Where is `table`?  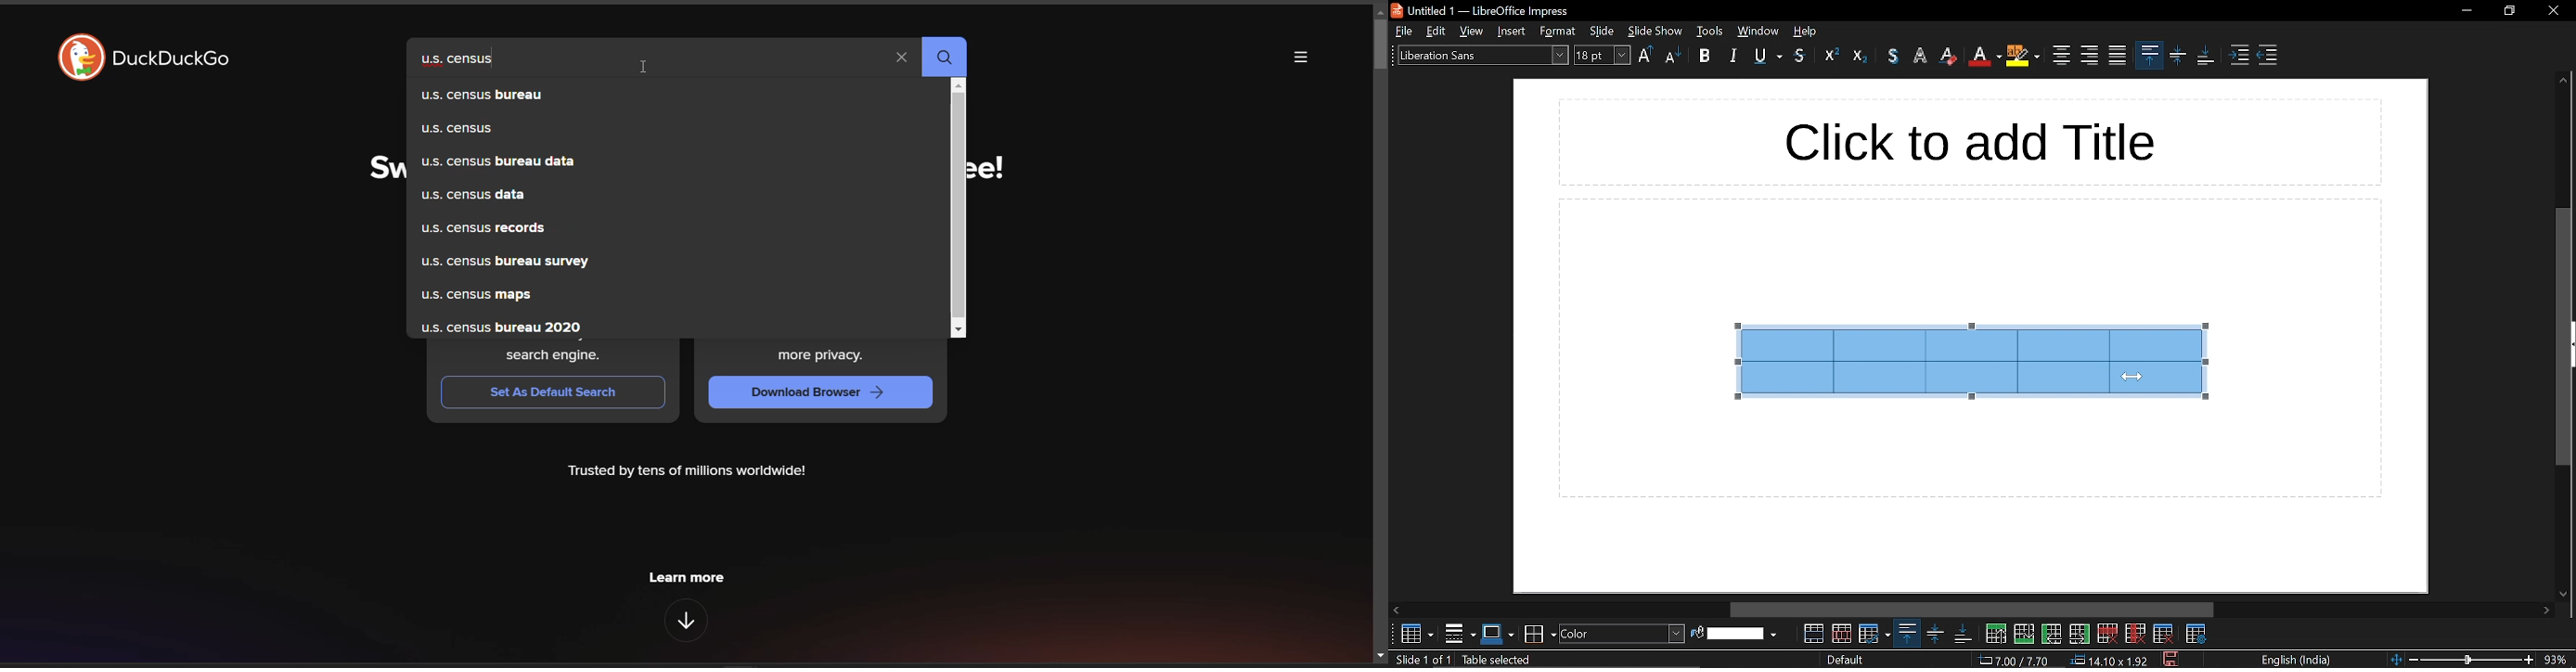
table is located at coordinates (1412, 635).